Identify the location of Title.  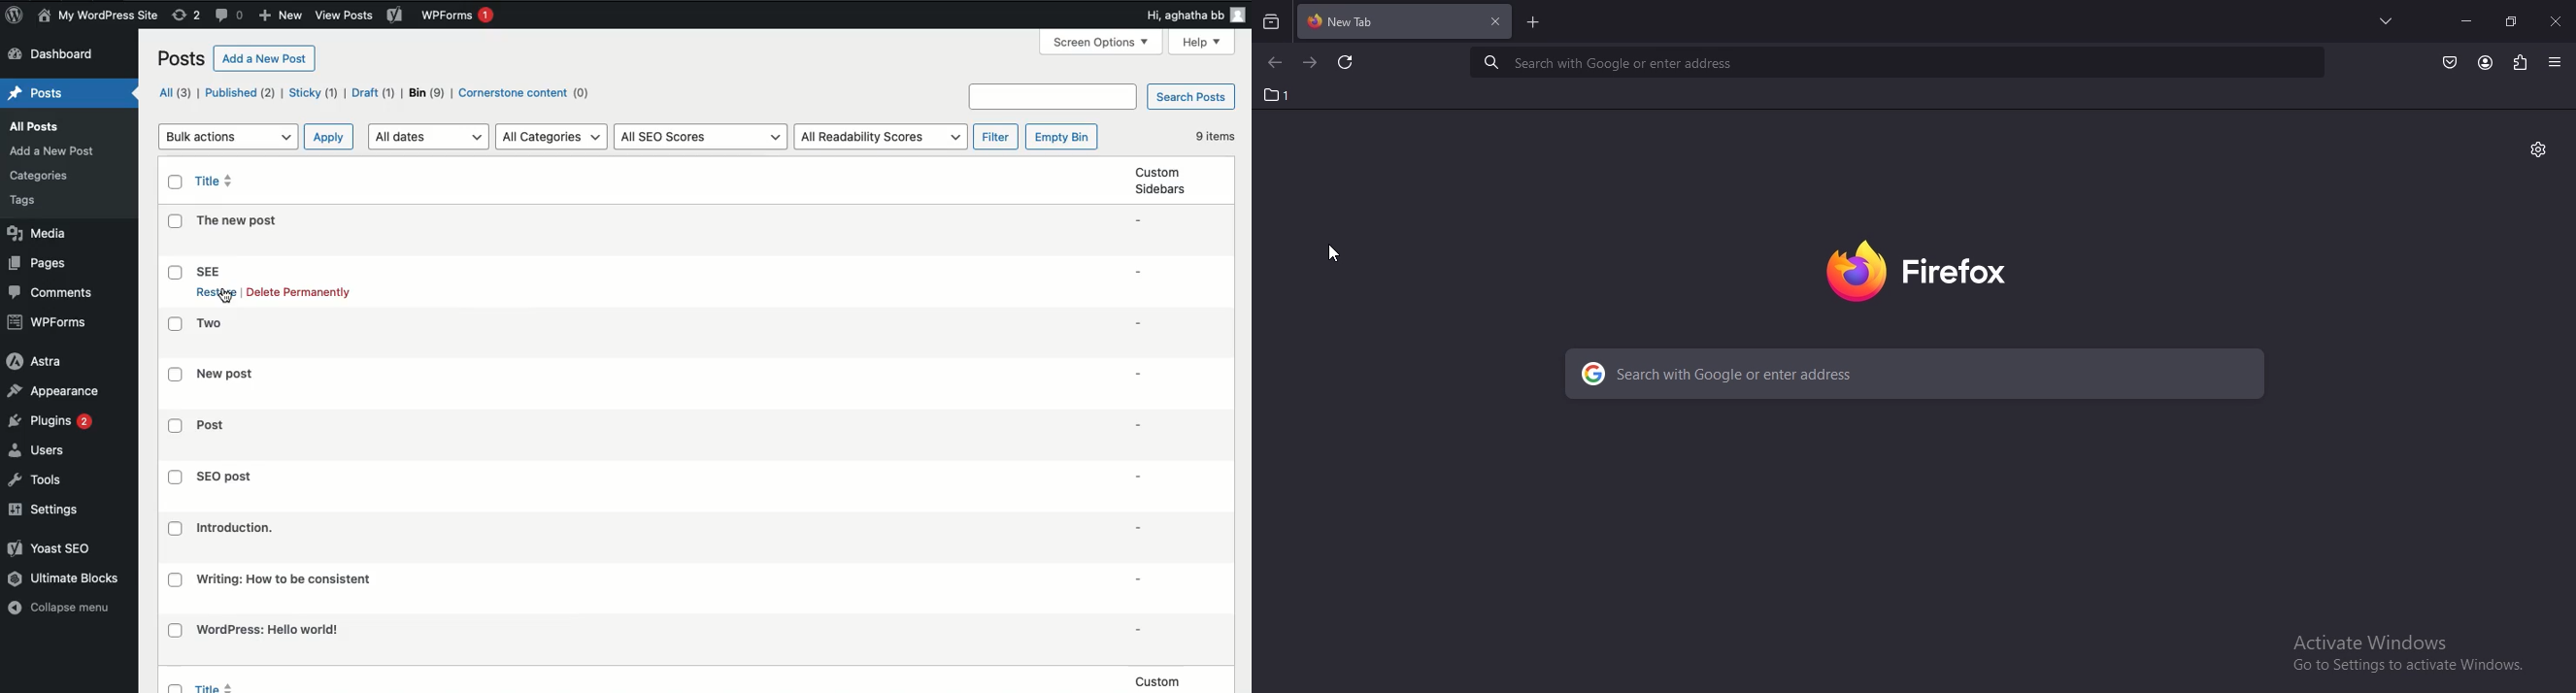
(210, 322).